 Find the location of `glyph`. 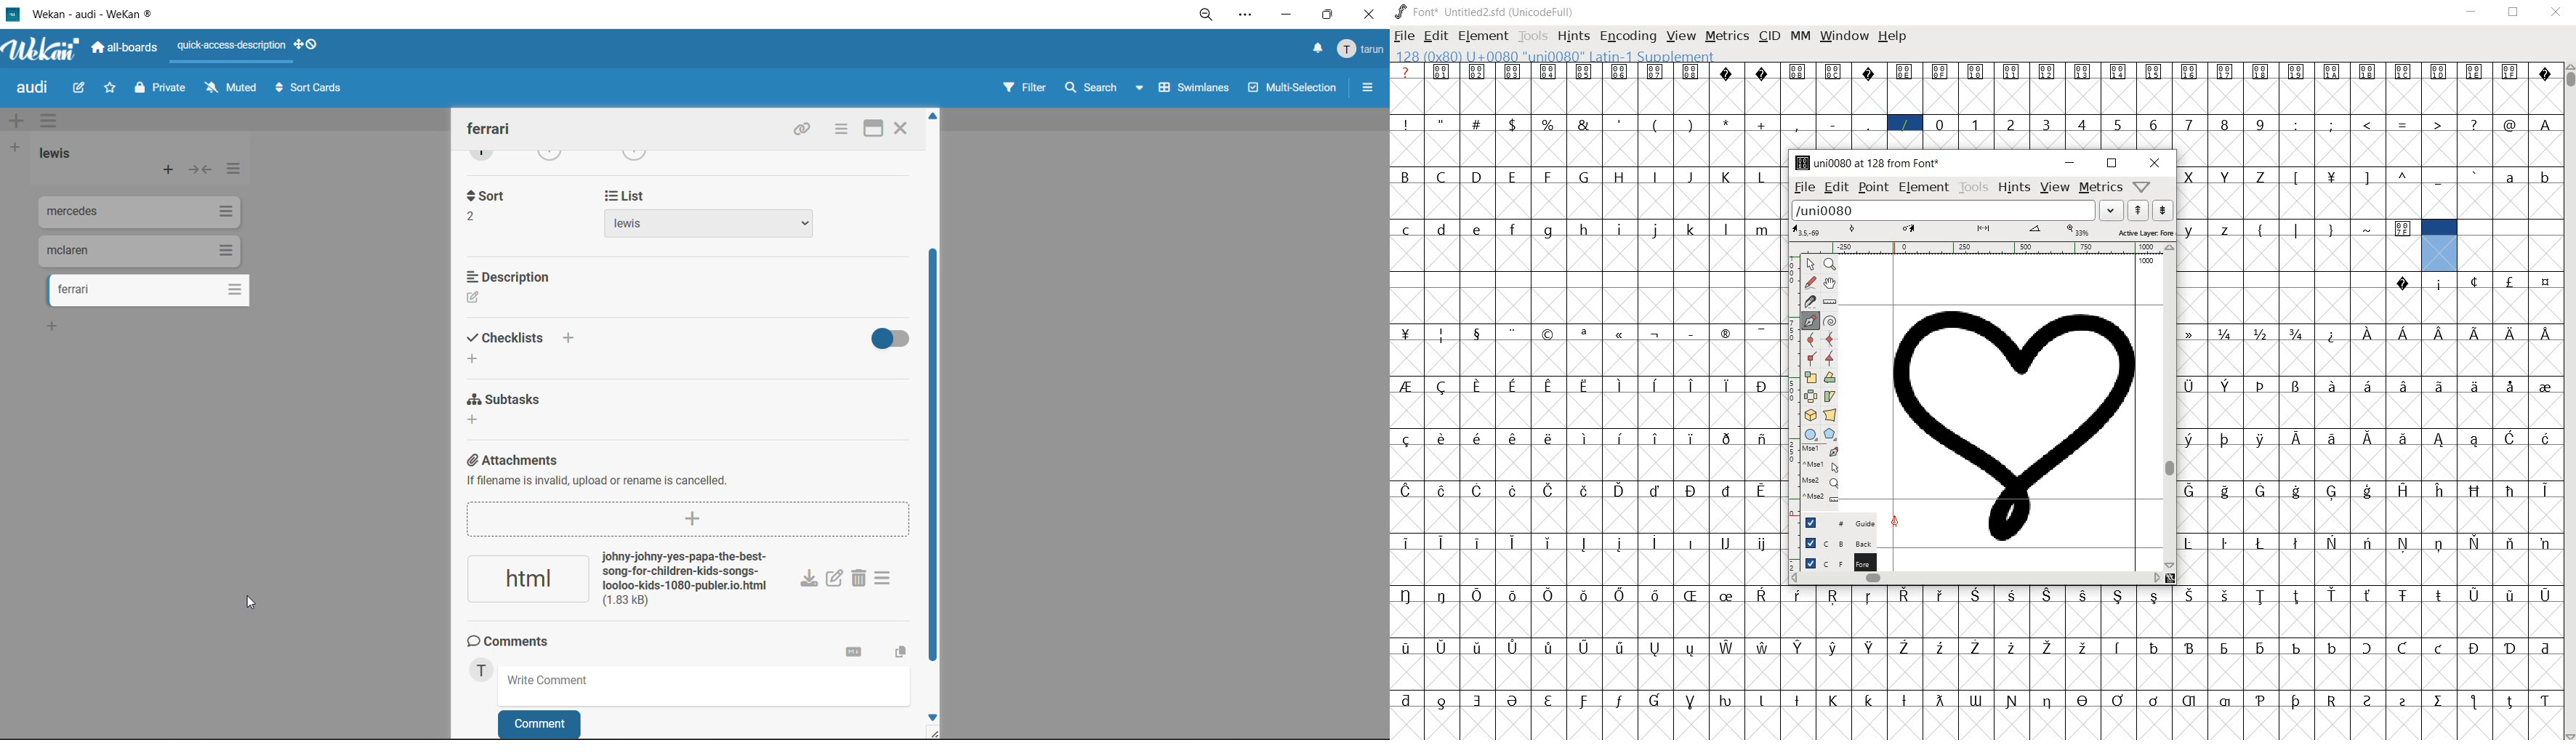

glyph is located at coordinates (2189, 334).